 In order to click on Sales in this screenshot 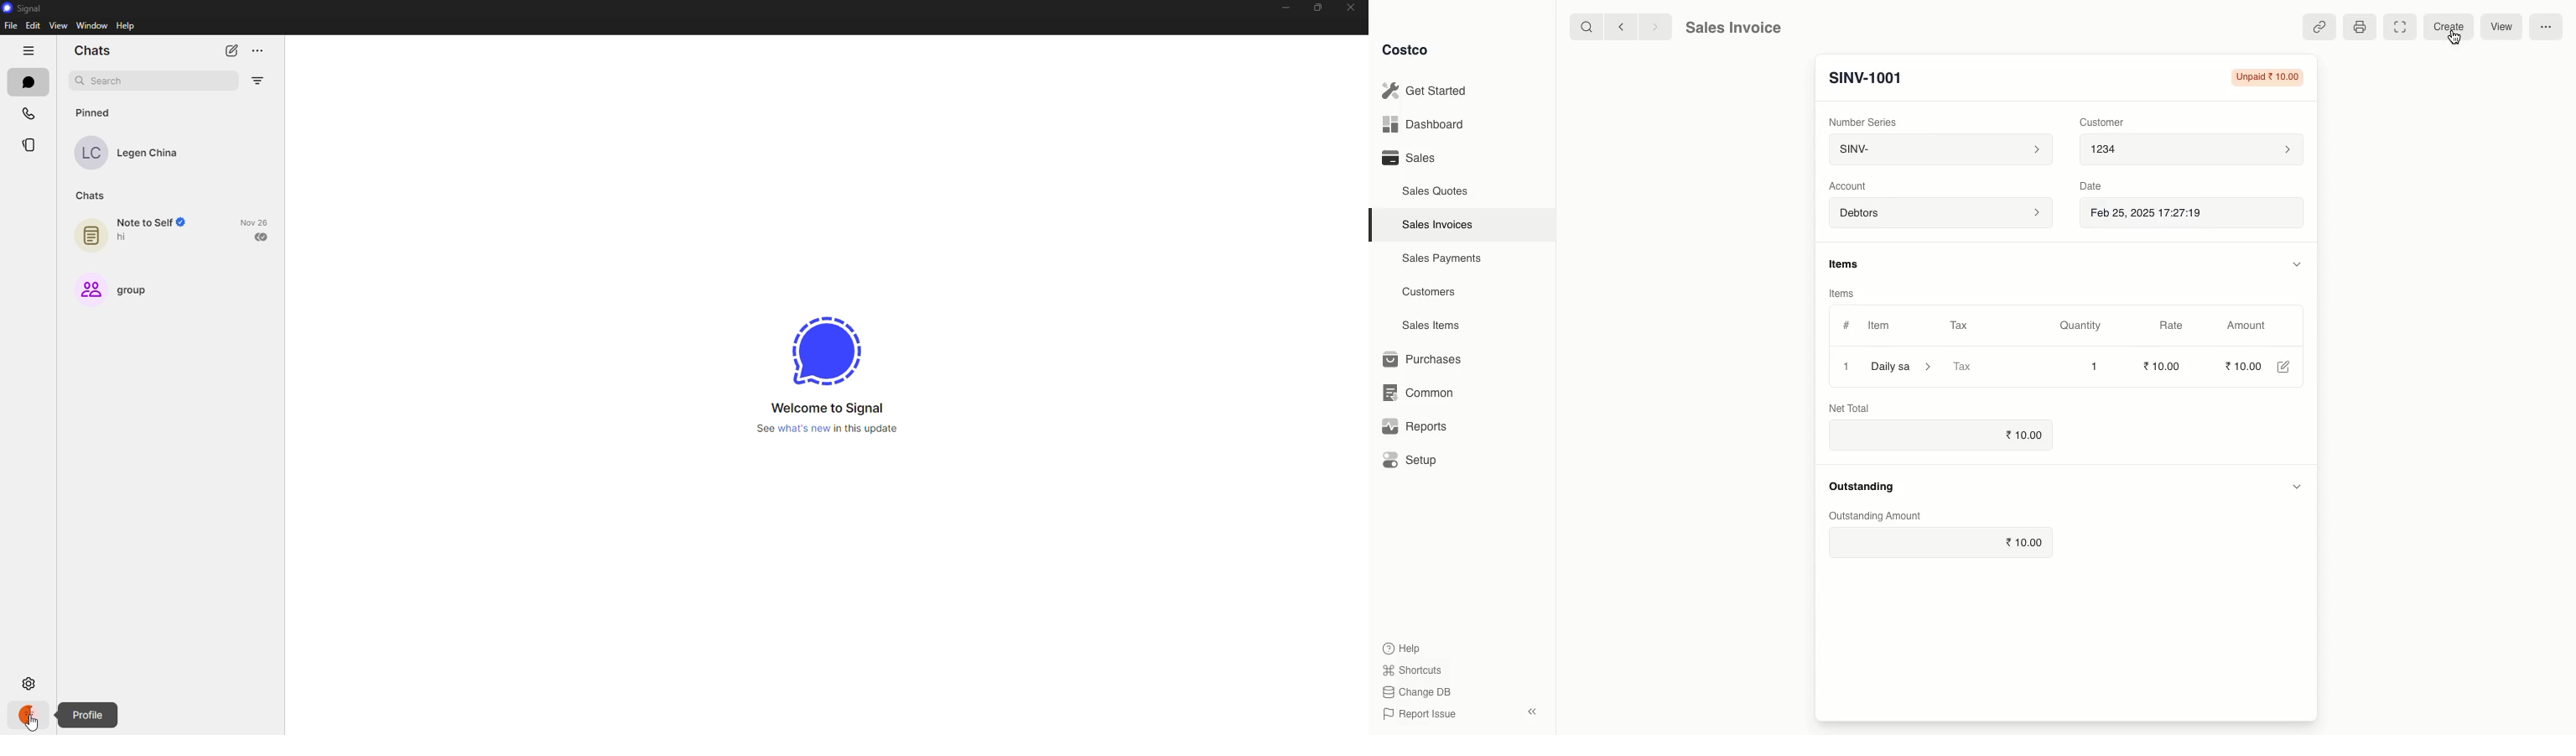, I will do `click(1410, 159)`.